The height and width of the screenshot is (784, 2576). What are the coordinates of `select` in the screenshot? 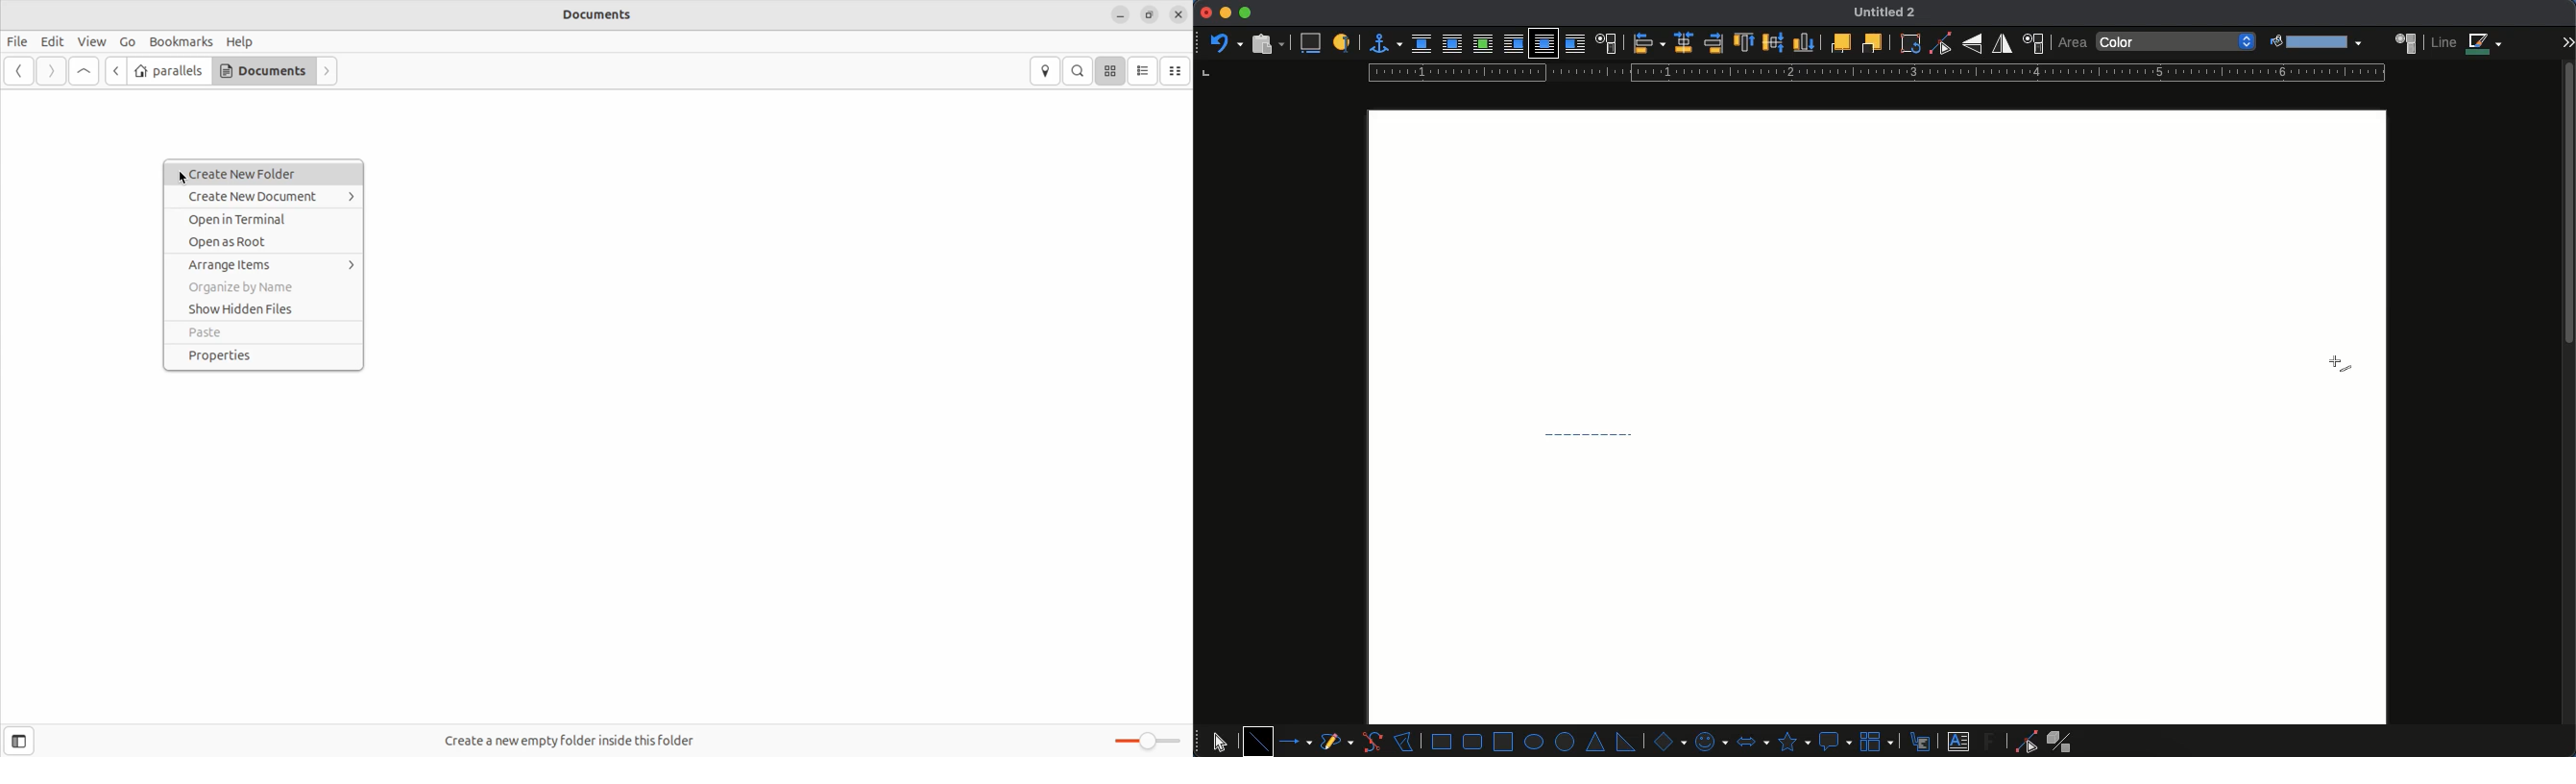 It's located at (1220, 739).